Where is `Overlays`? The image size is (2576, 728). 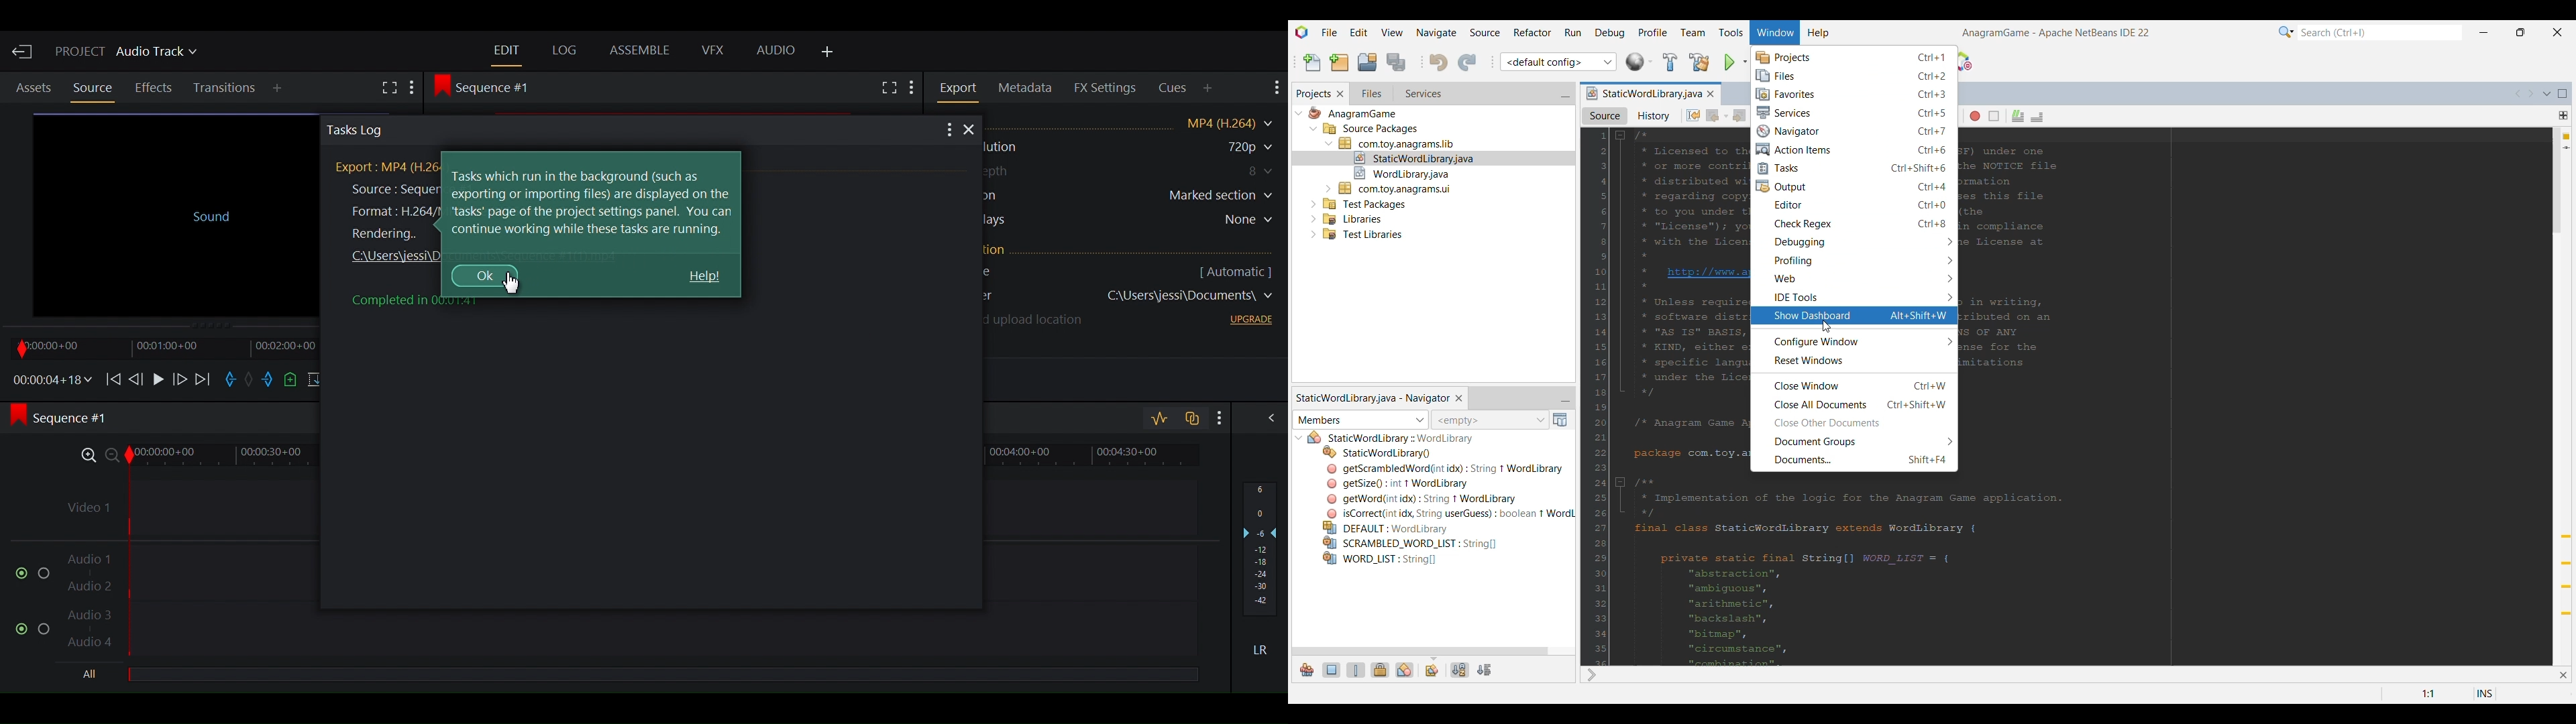 Overlays is located at coordinates (1134, 222).